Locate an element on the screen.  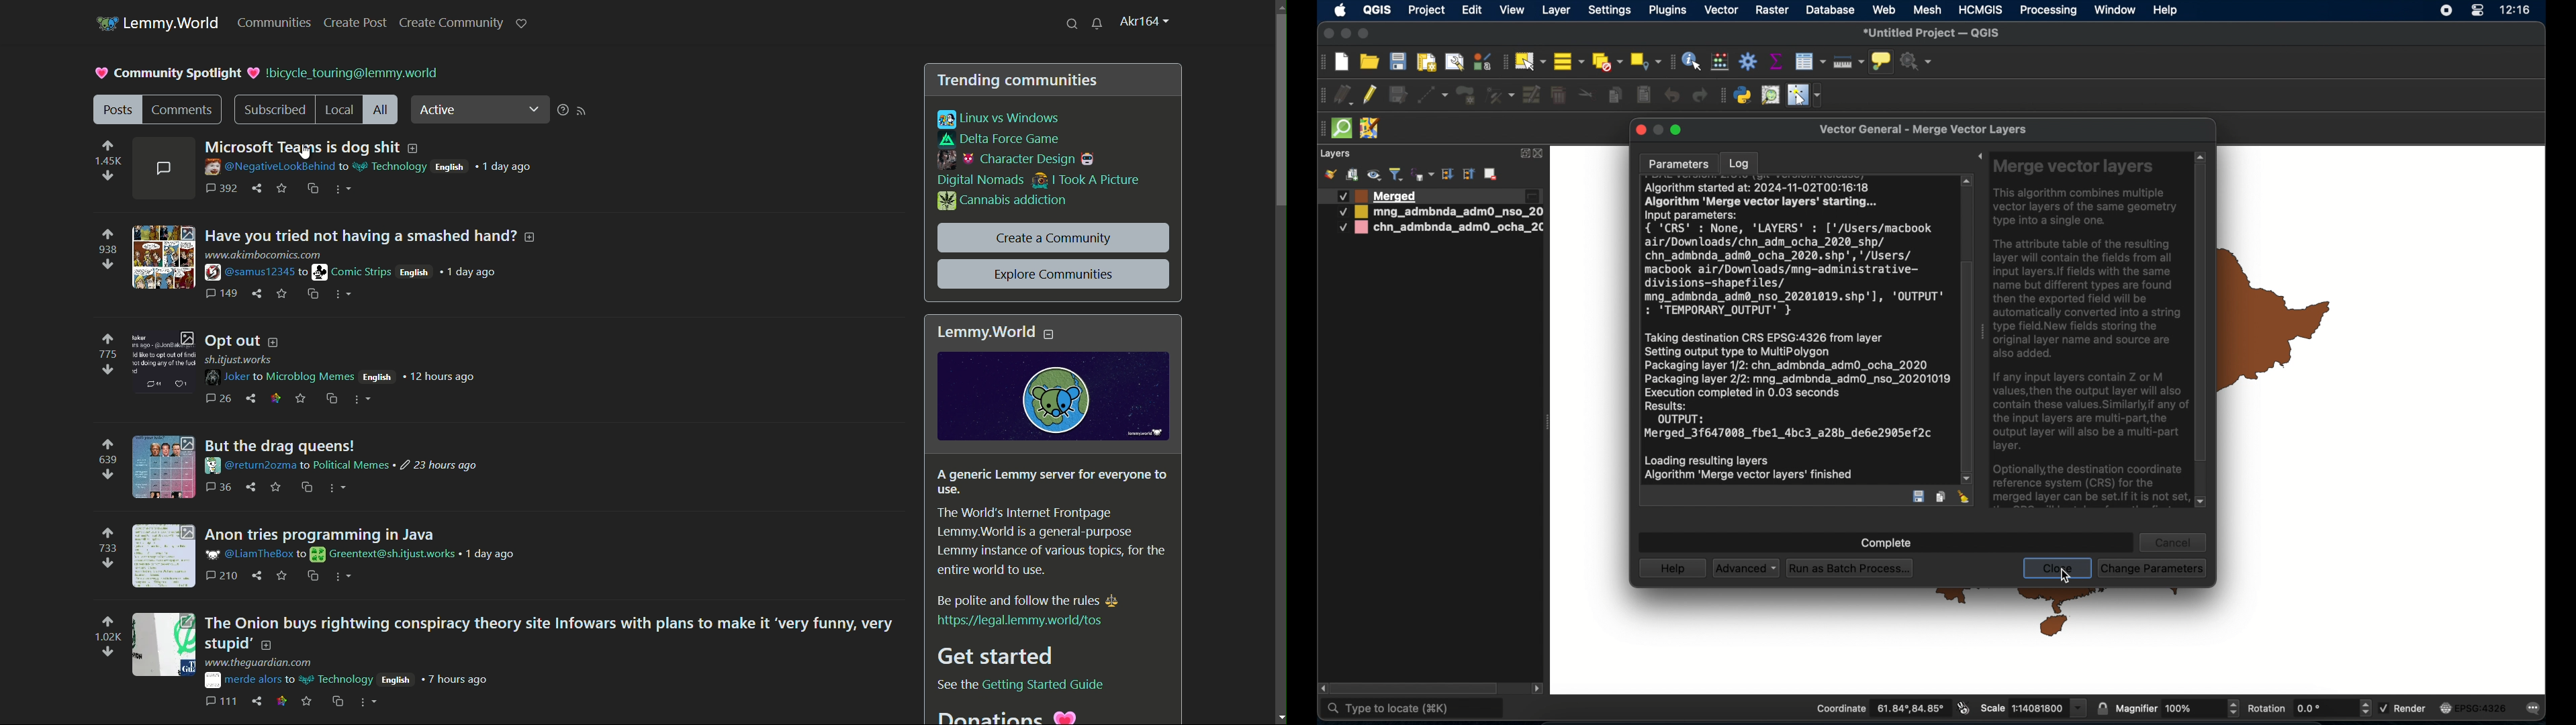
minimize is located at coordinates (1345, 35).